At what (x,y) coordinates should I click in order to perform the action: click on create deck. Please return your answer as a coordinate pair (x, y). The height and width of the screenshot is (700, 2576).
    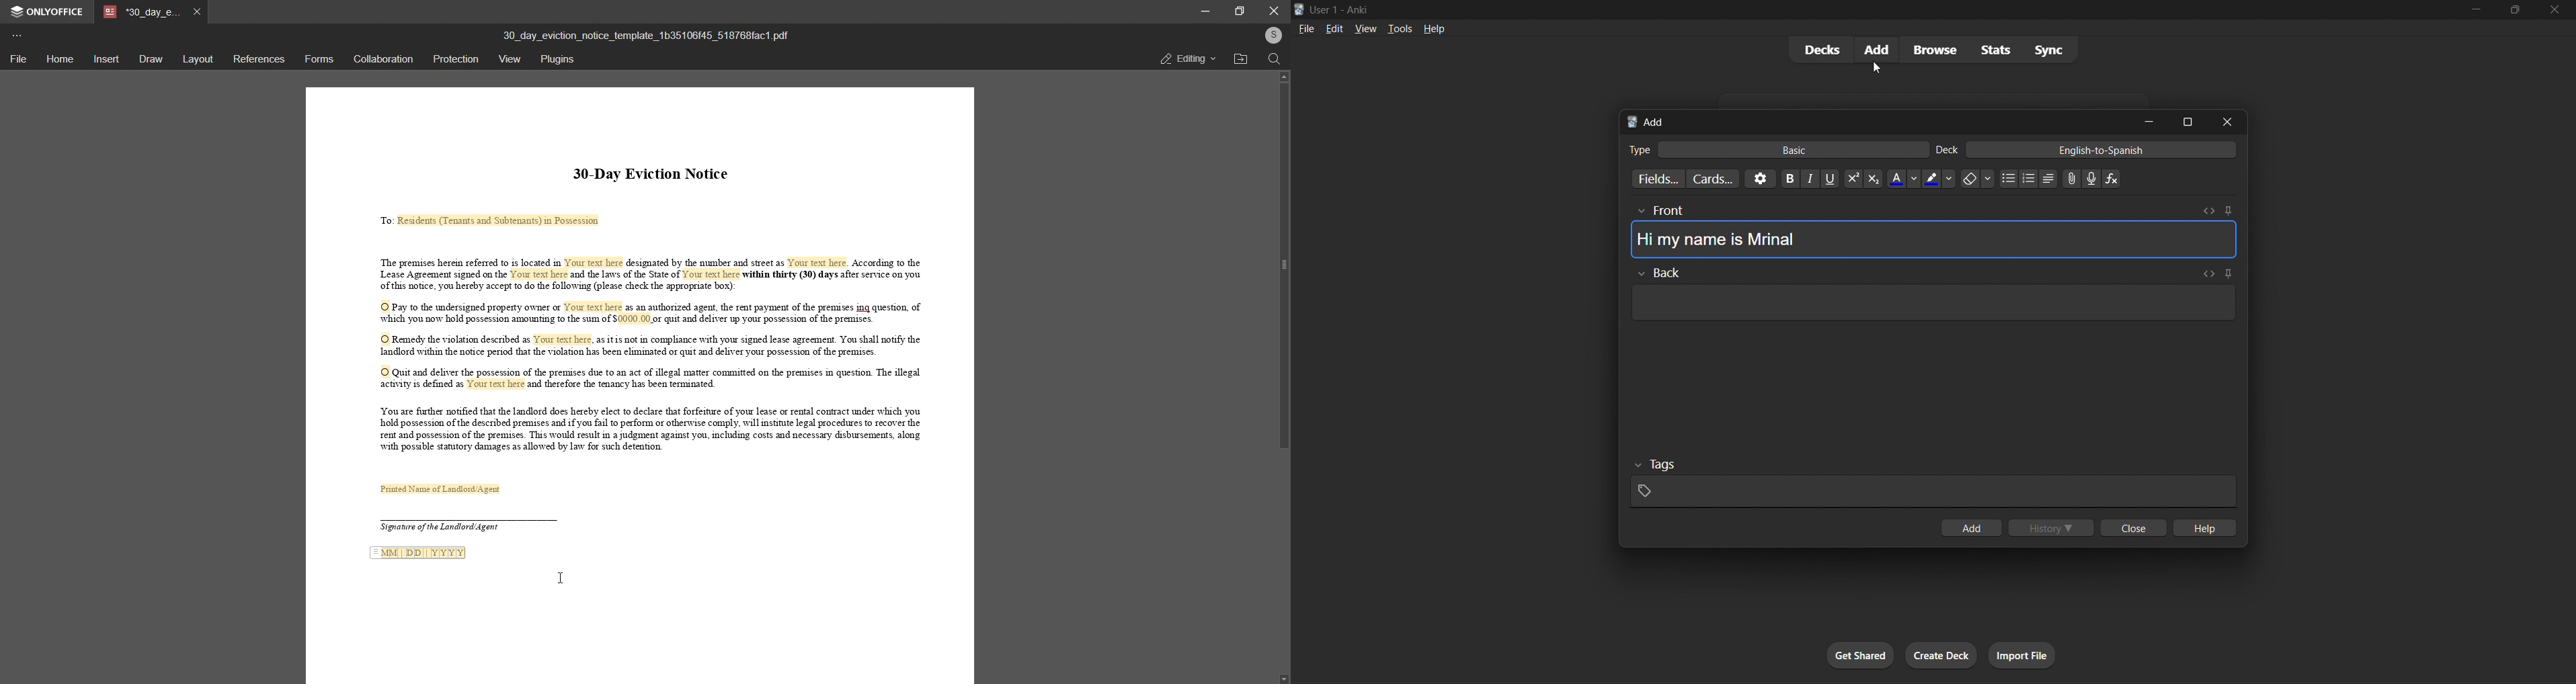
    Looking at the image, I should click on (1939, 653).